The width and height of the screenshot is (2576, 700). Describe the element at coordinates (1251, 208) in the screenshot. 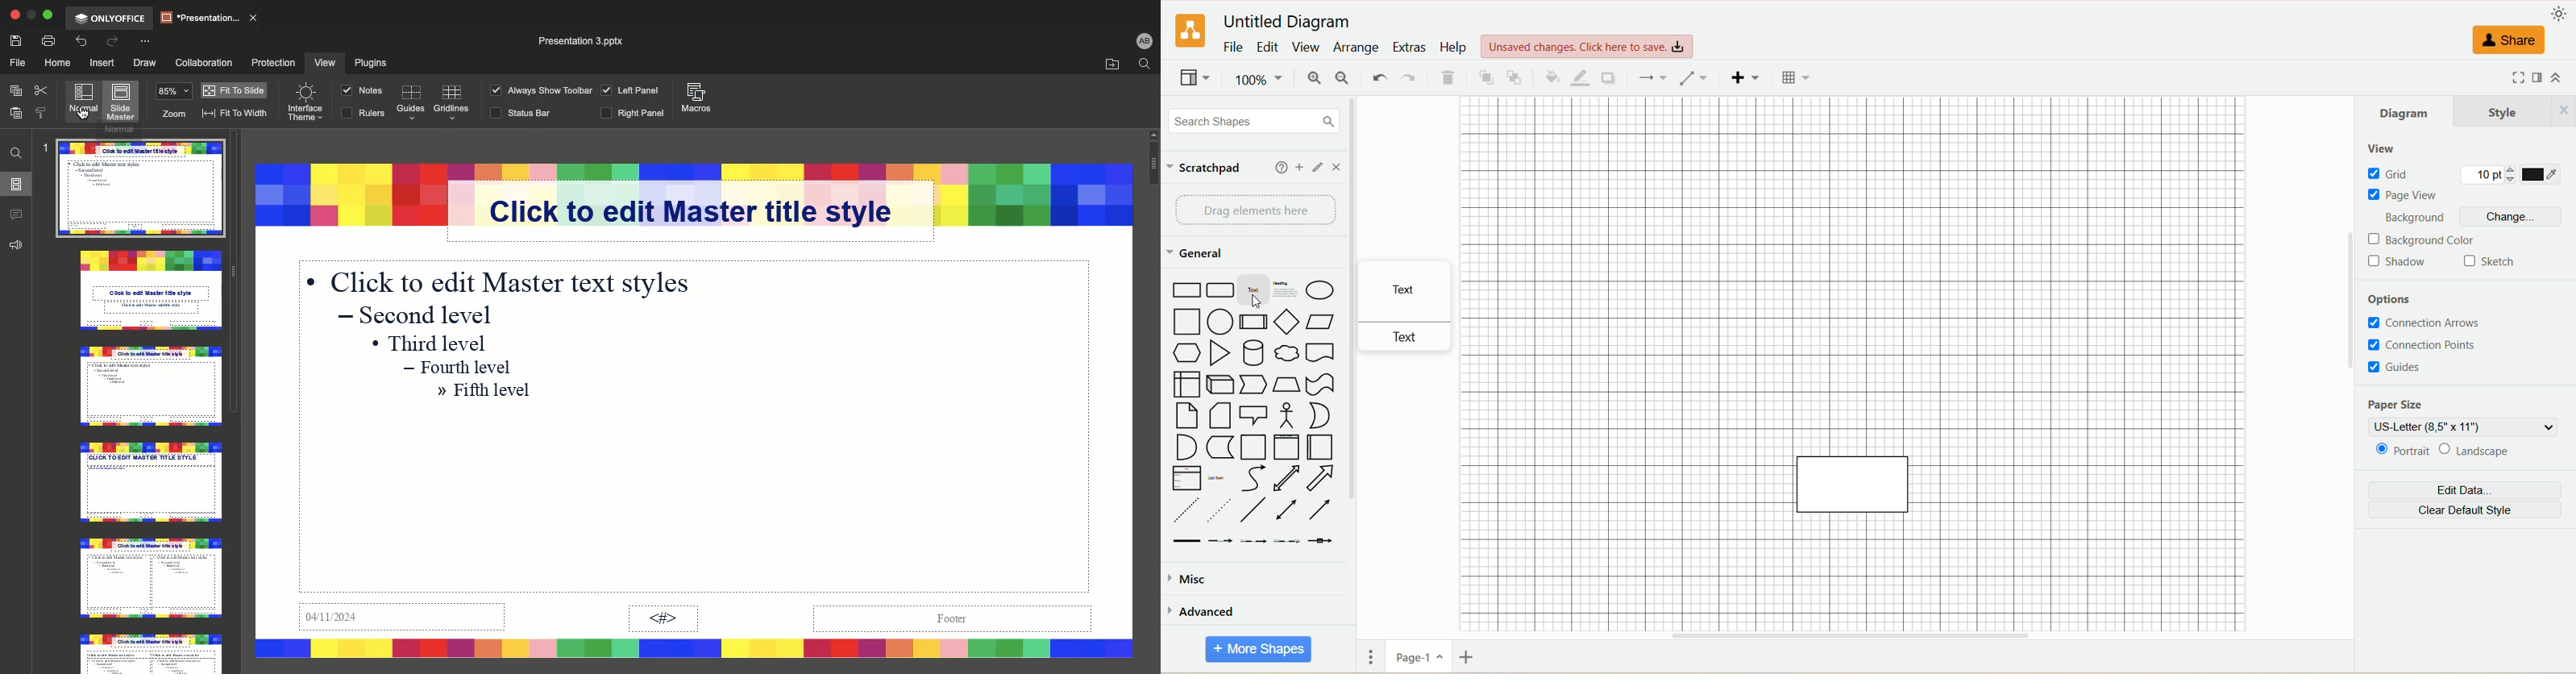

I see `drag element here` at that location.